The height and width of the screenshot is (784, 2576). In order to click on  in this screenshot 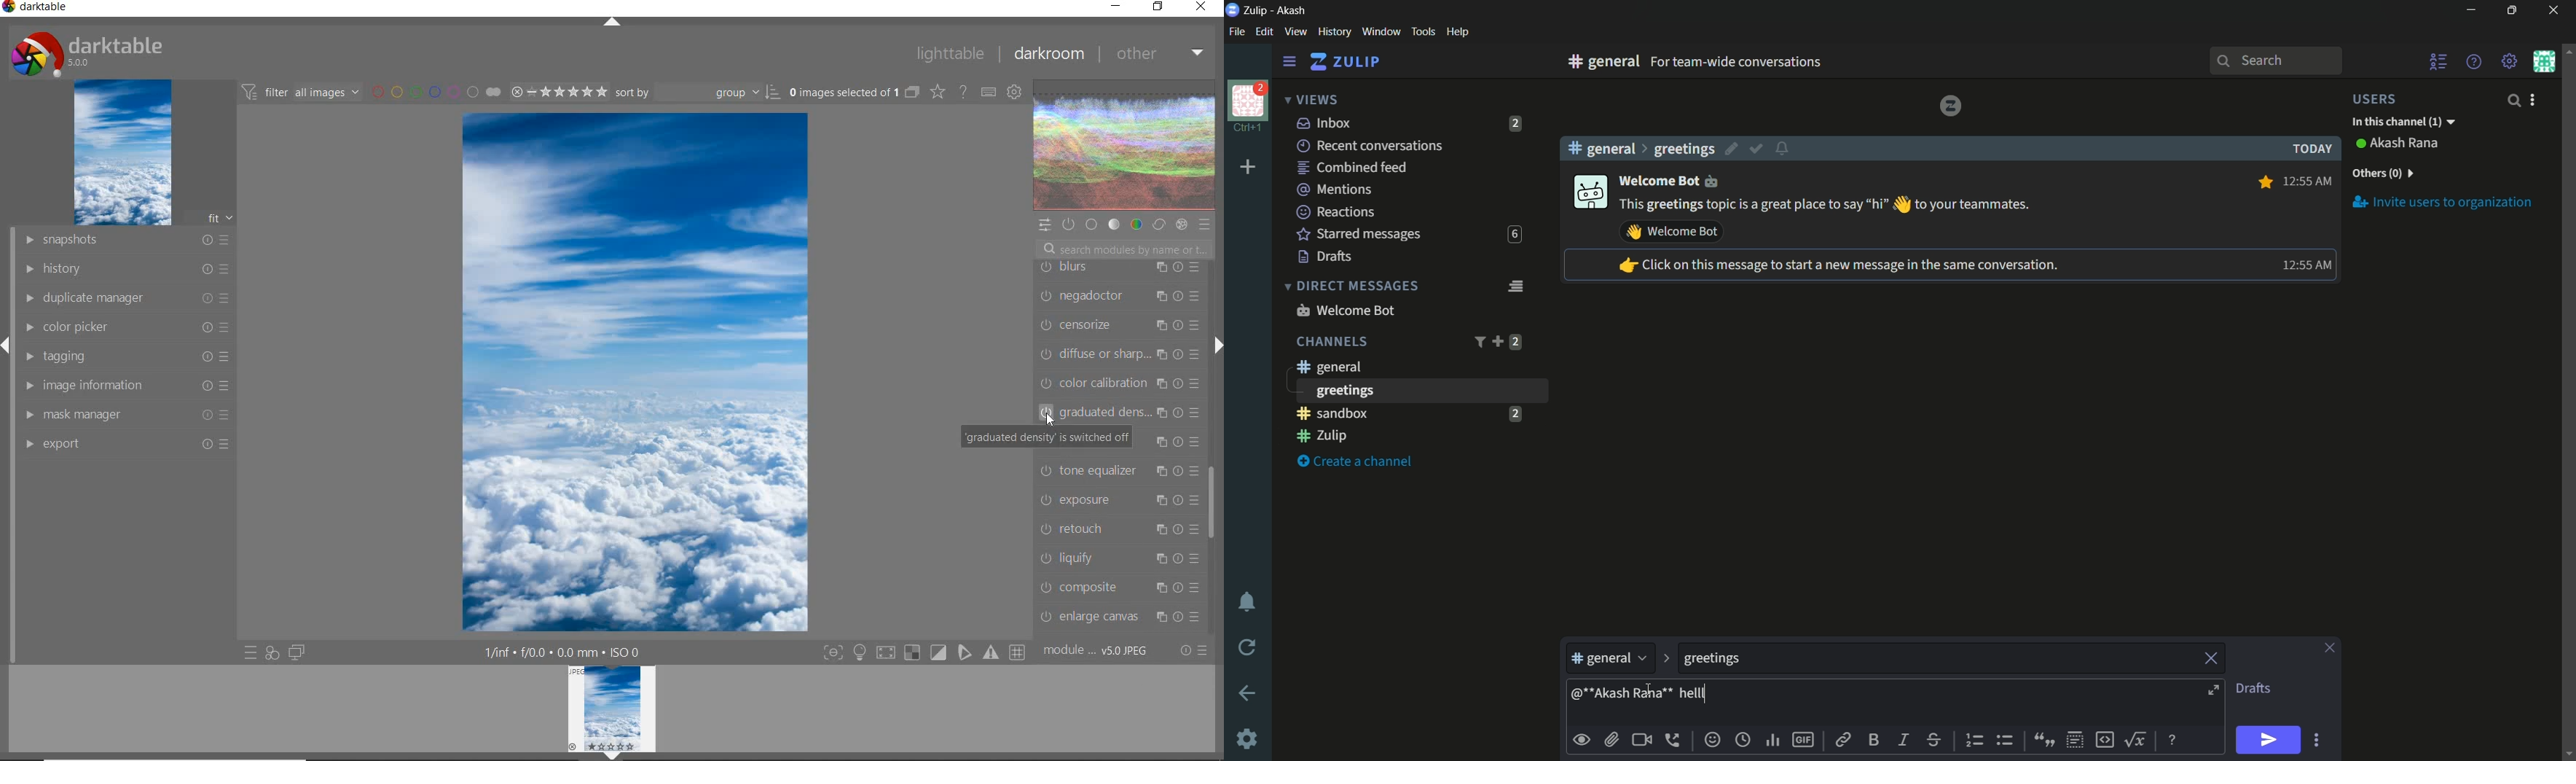, I will do `click(1582, 740)`.